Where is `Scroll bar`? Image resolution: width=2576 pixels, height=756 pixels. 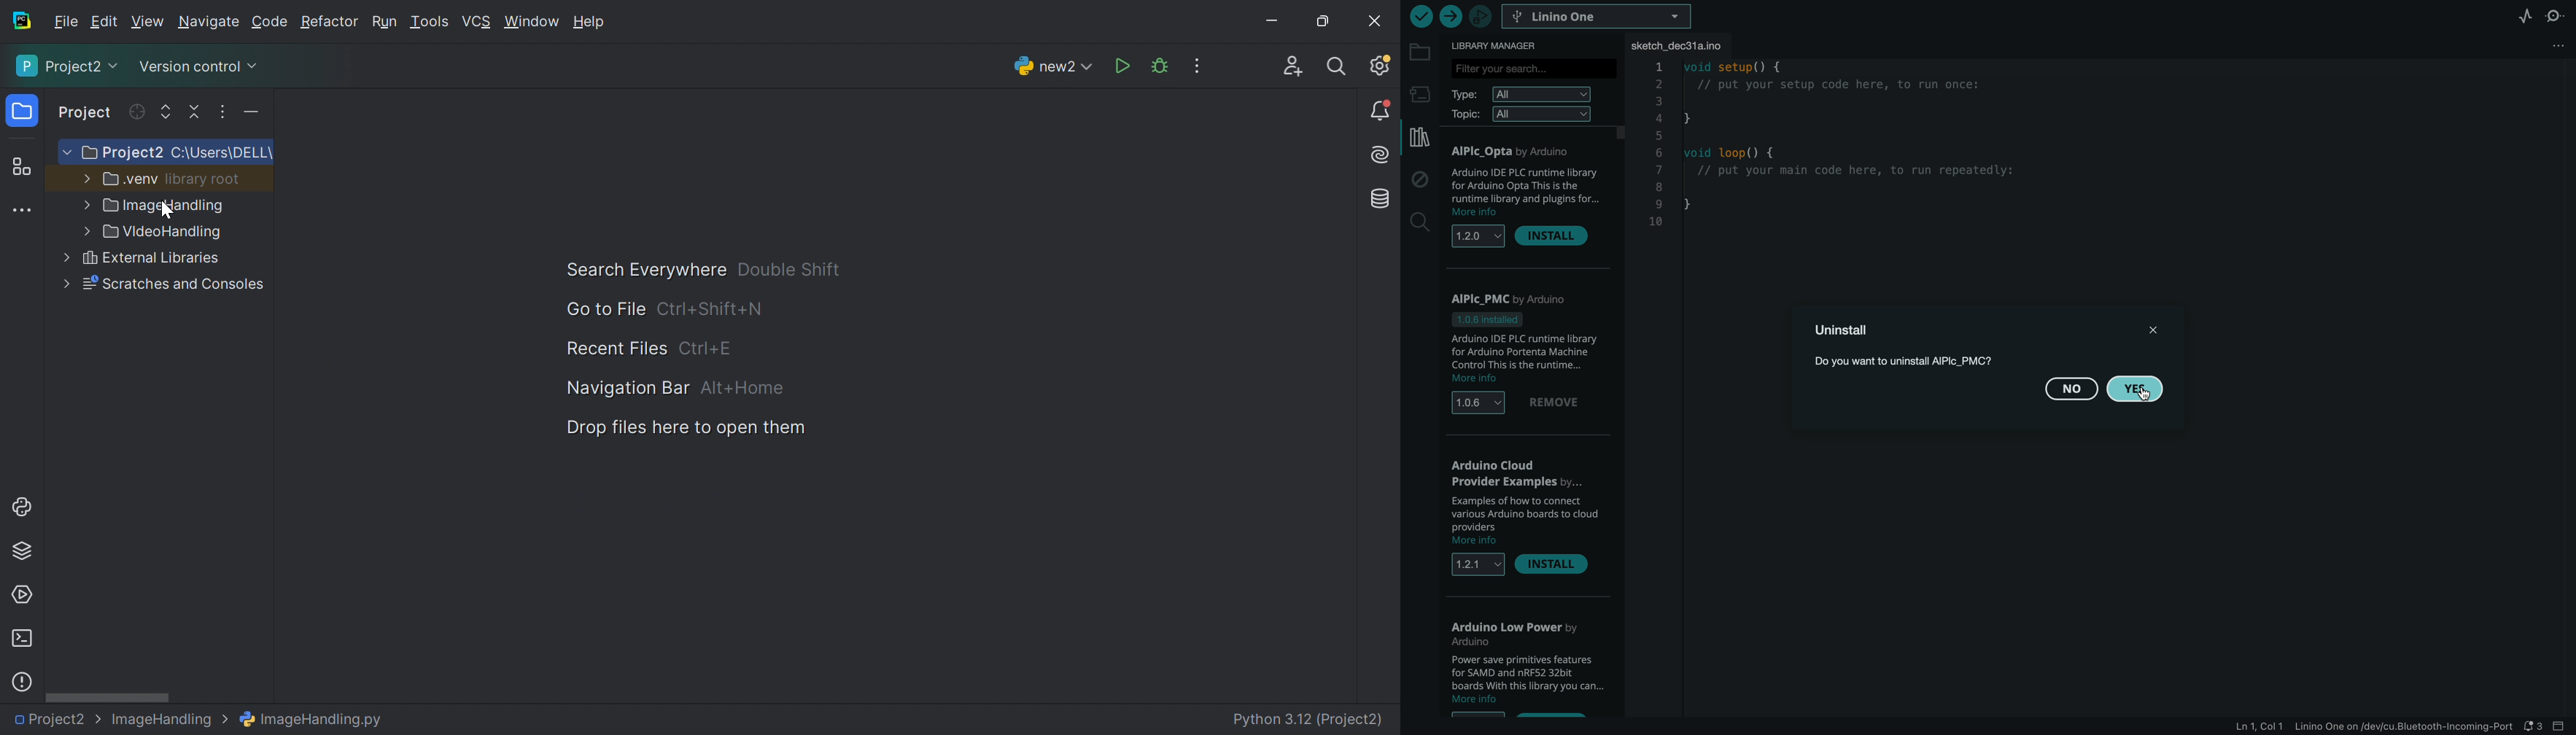
Scroll bar is located at coordinates (107, 696).